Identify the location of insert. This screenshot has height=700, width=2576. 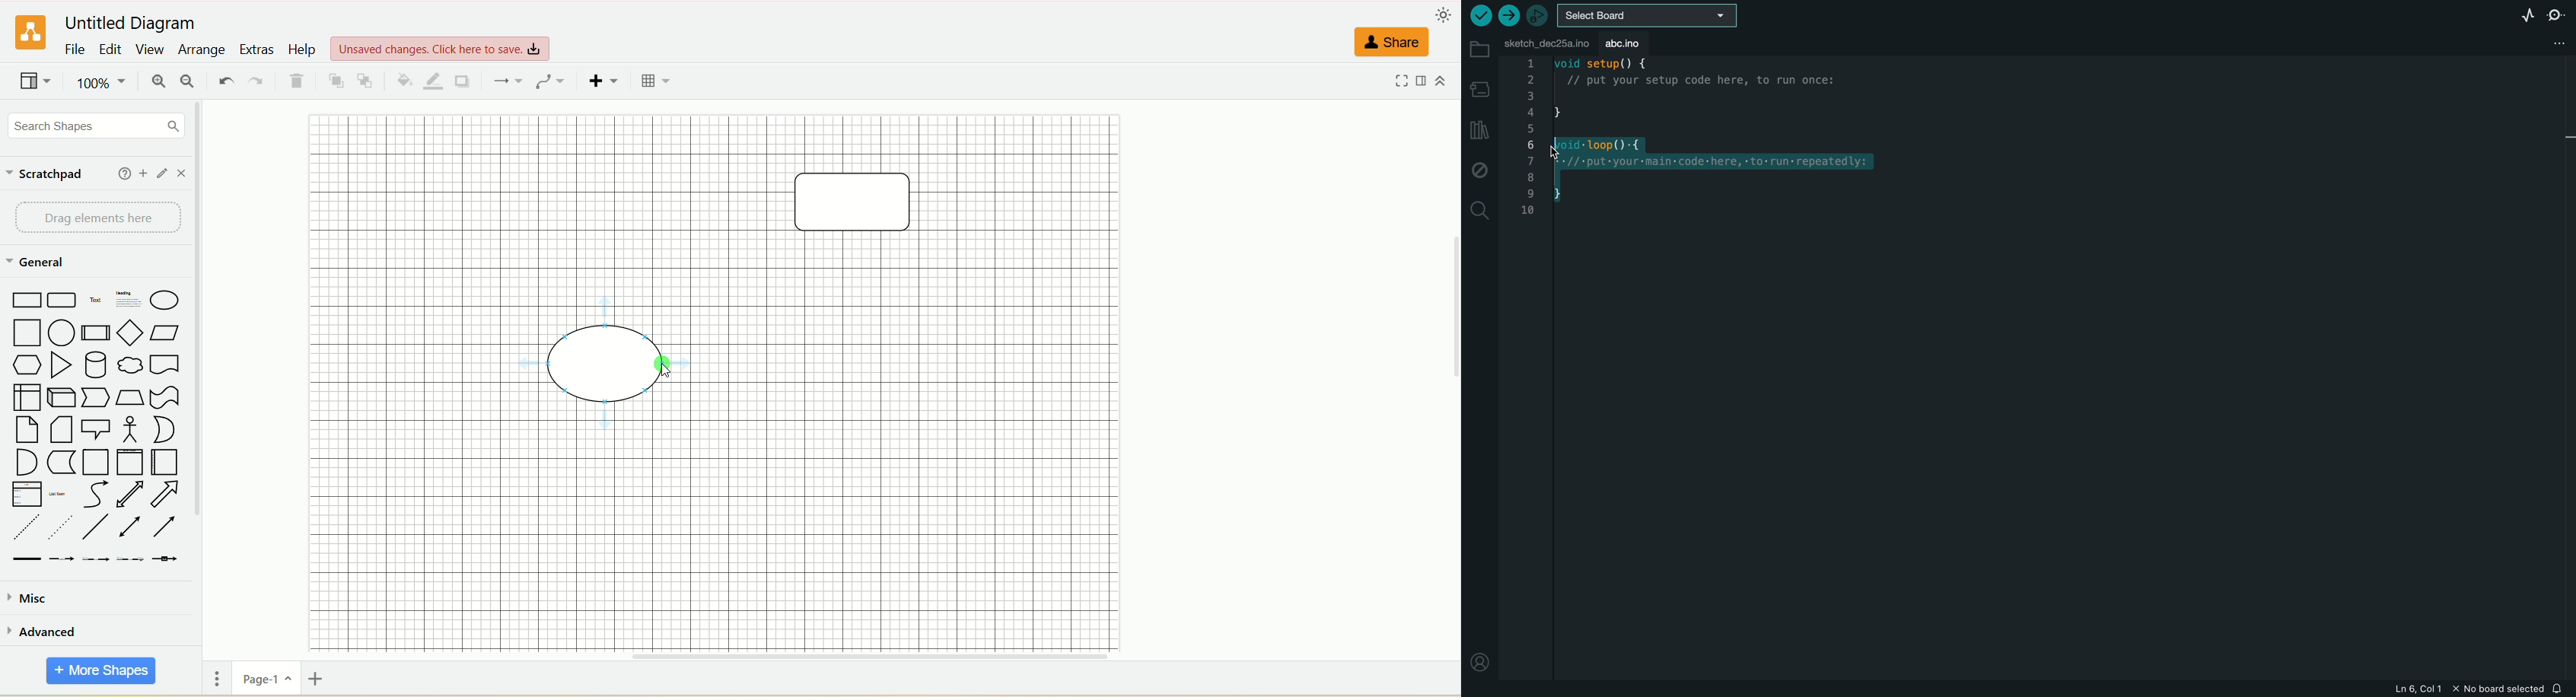
(601, 81).